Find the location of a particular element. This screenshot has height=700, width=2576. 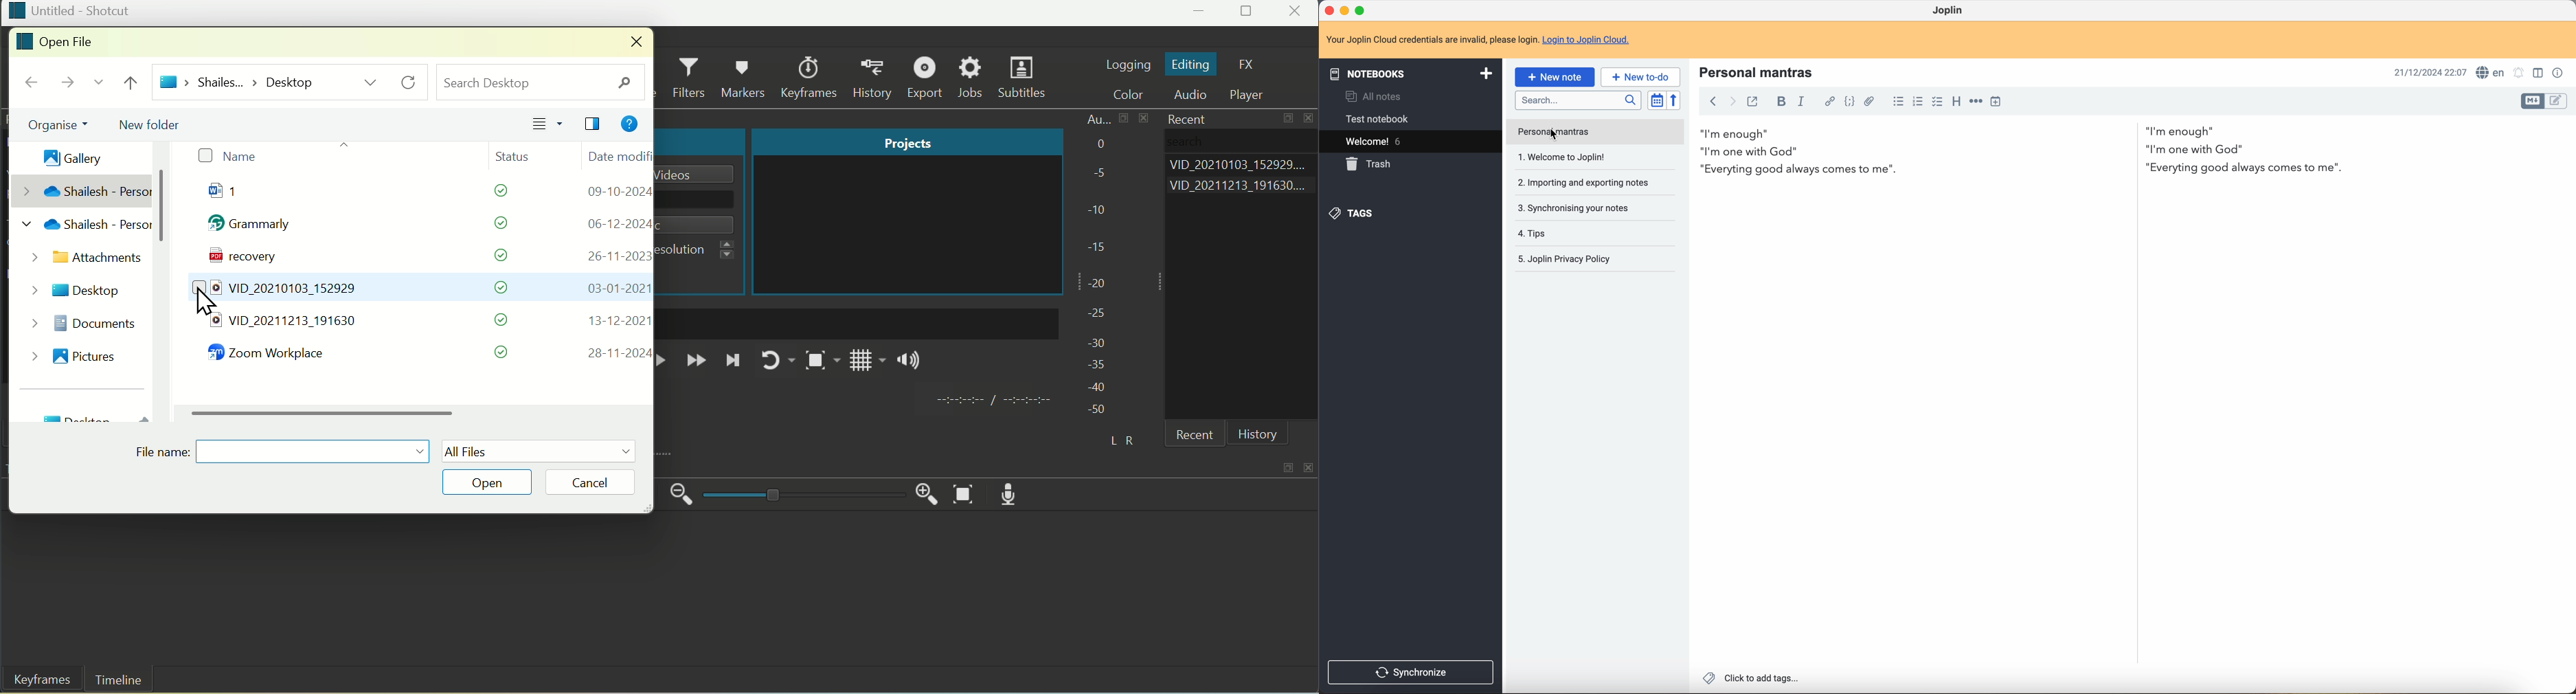

toggle editor layout is located at coordinates (2559, 100).